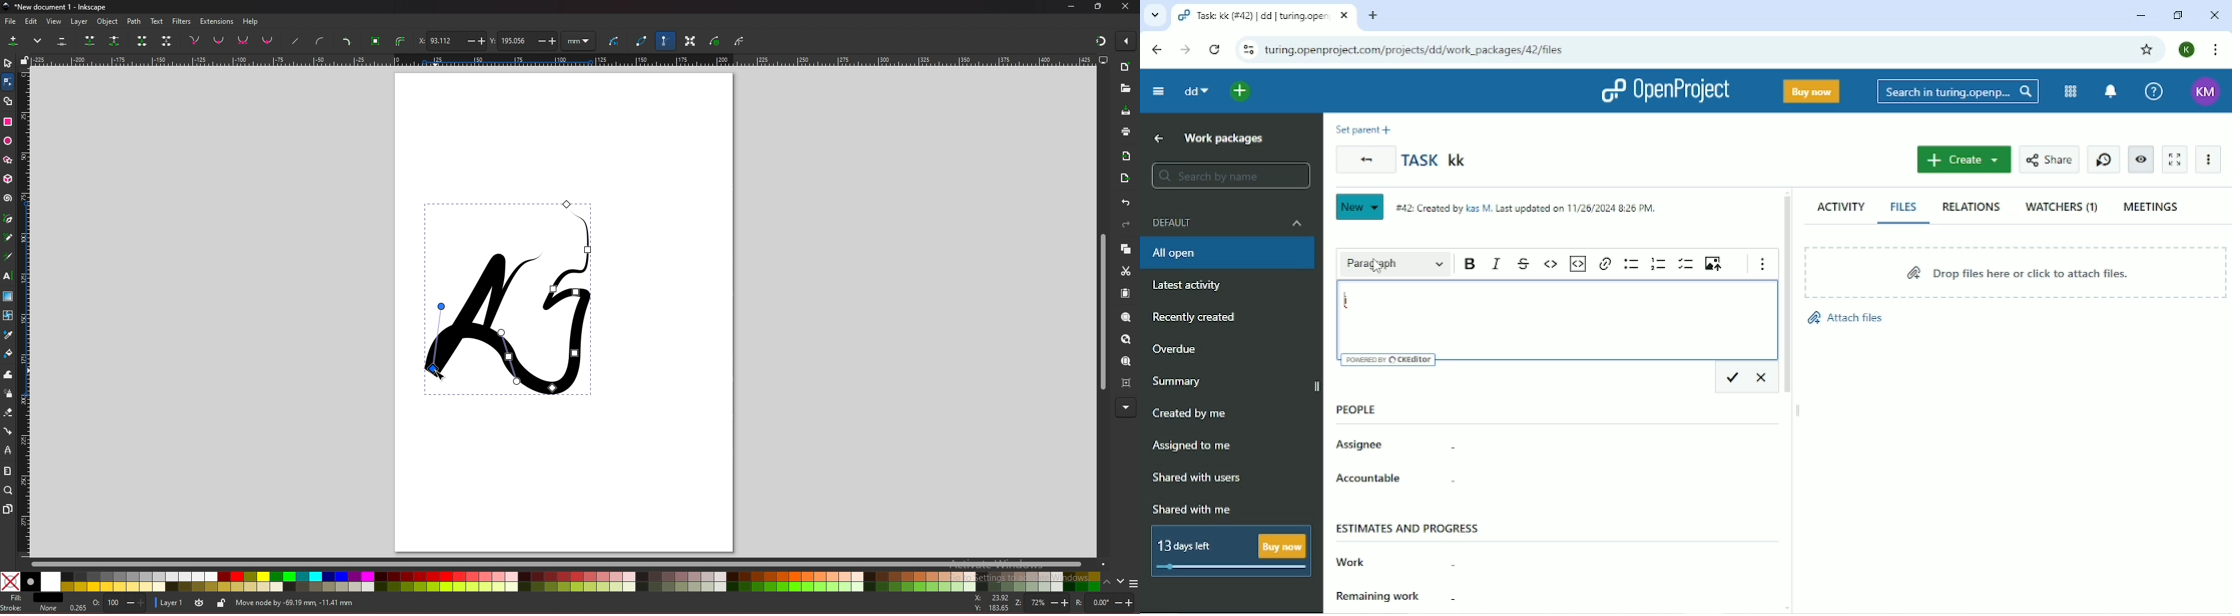 This screenshot has height=616, width=2240. What do you see at coordinates (8, 179) in the screenshot?
I see `3d box` at bounding box center [8, 179].